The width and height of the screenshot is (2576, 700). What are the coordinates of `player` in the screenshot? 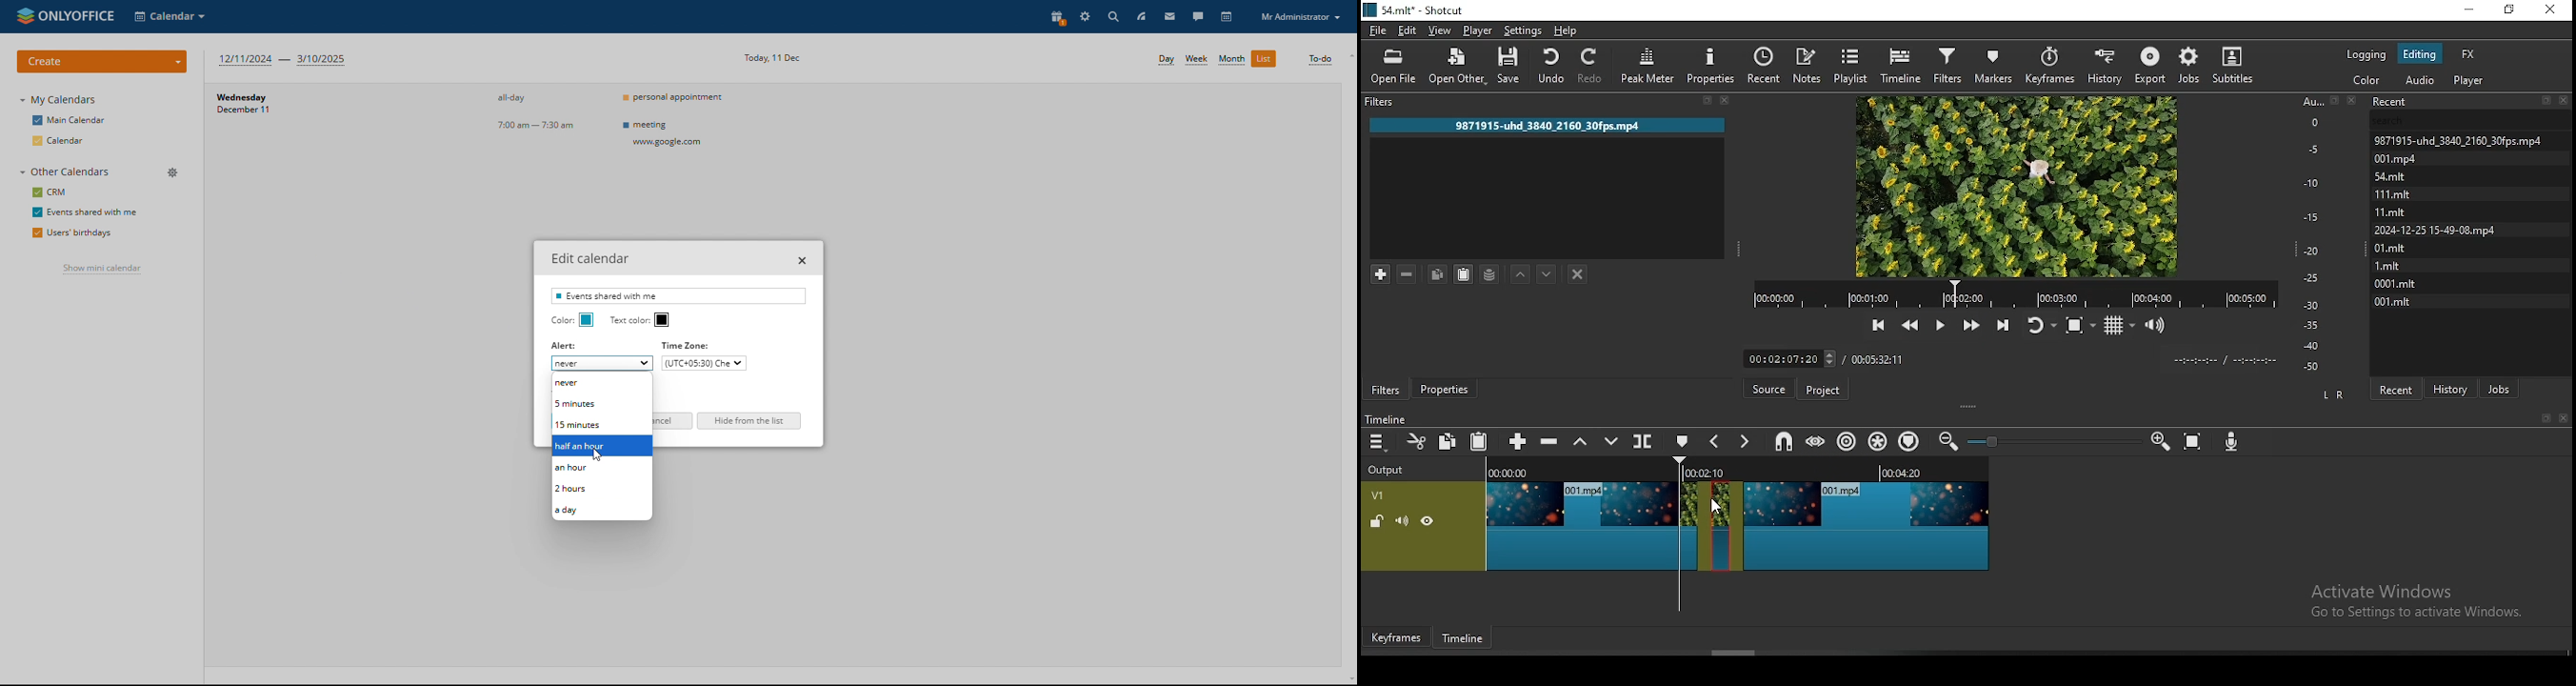 It's located at (1478, 30).